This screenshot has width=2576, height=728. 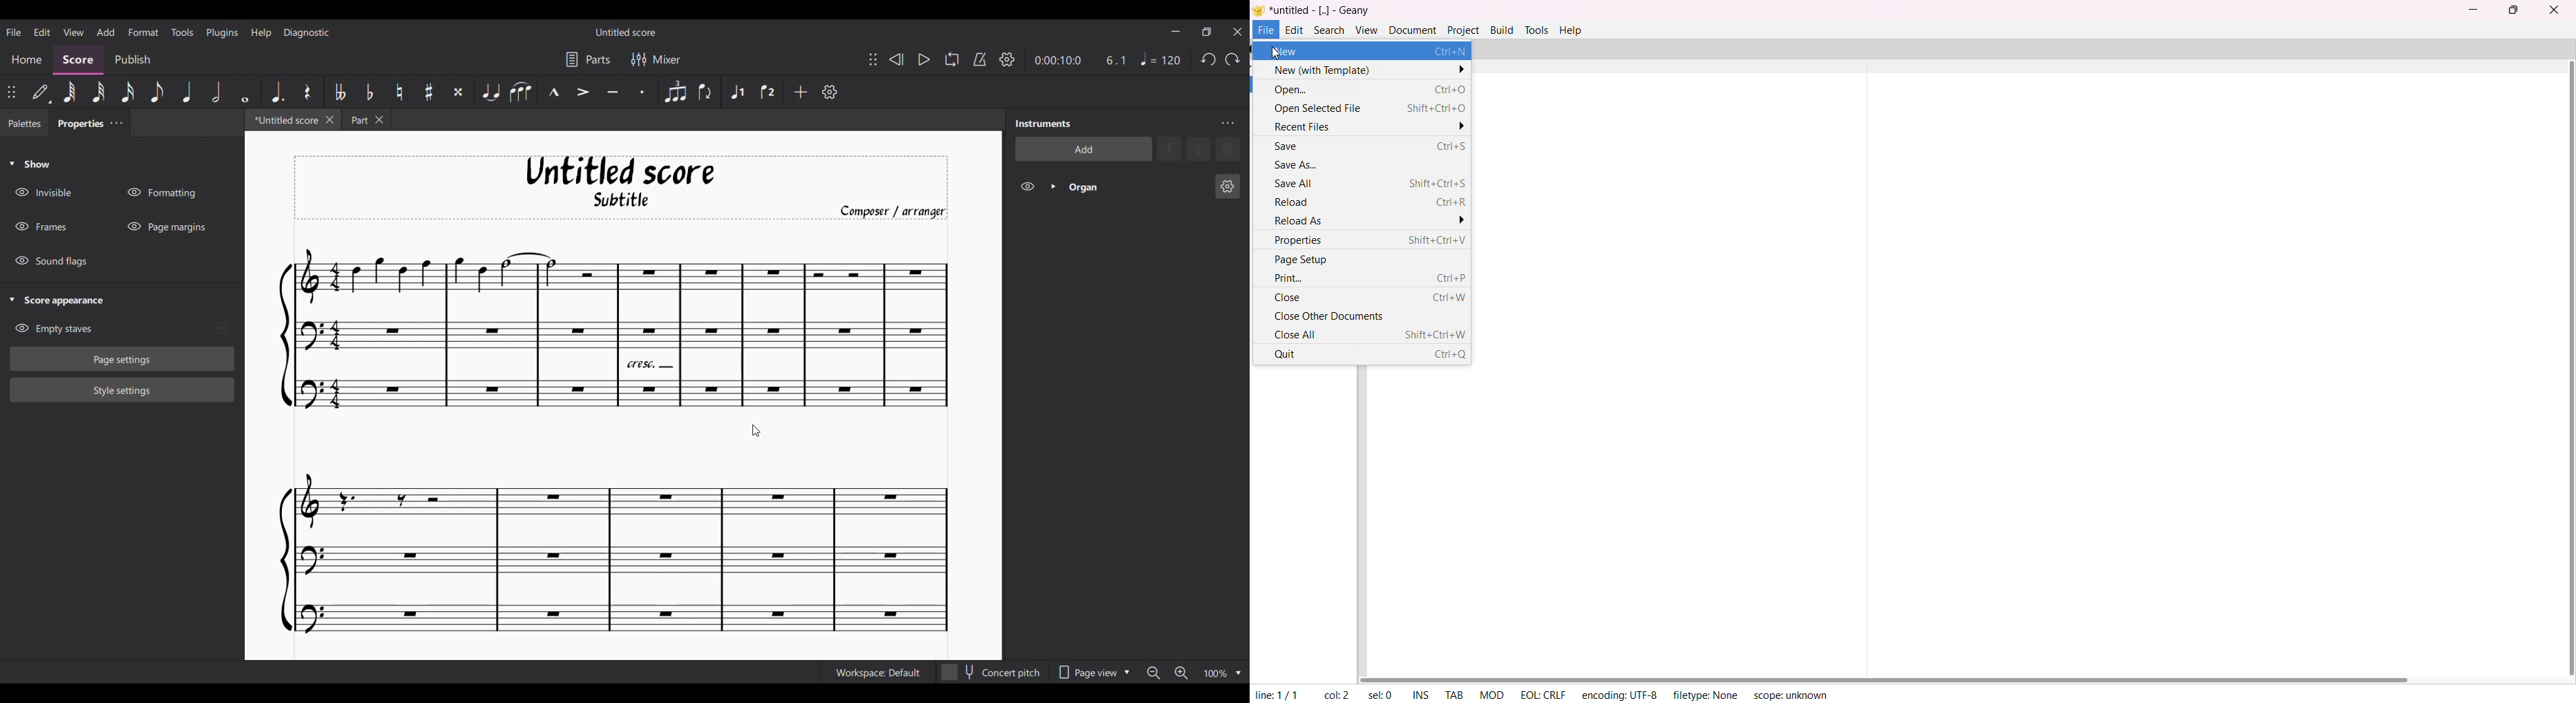 What do you see at coordinates (428, 92) in the screenshot?
I see `Toggle sharp` at bounding box center [428, 92].